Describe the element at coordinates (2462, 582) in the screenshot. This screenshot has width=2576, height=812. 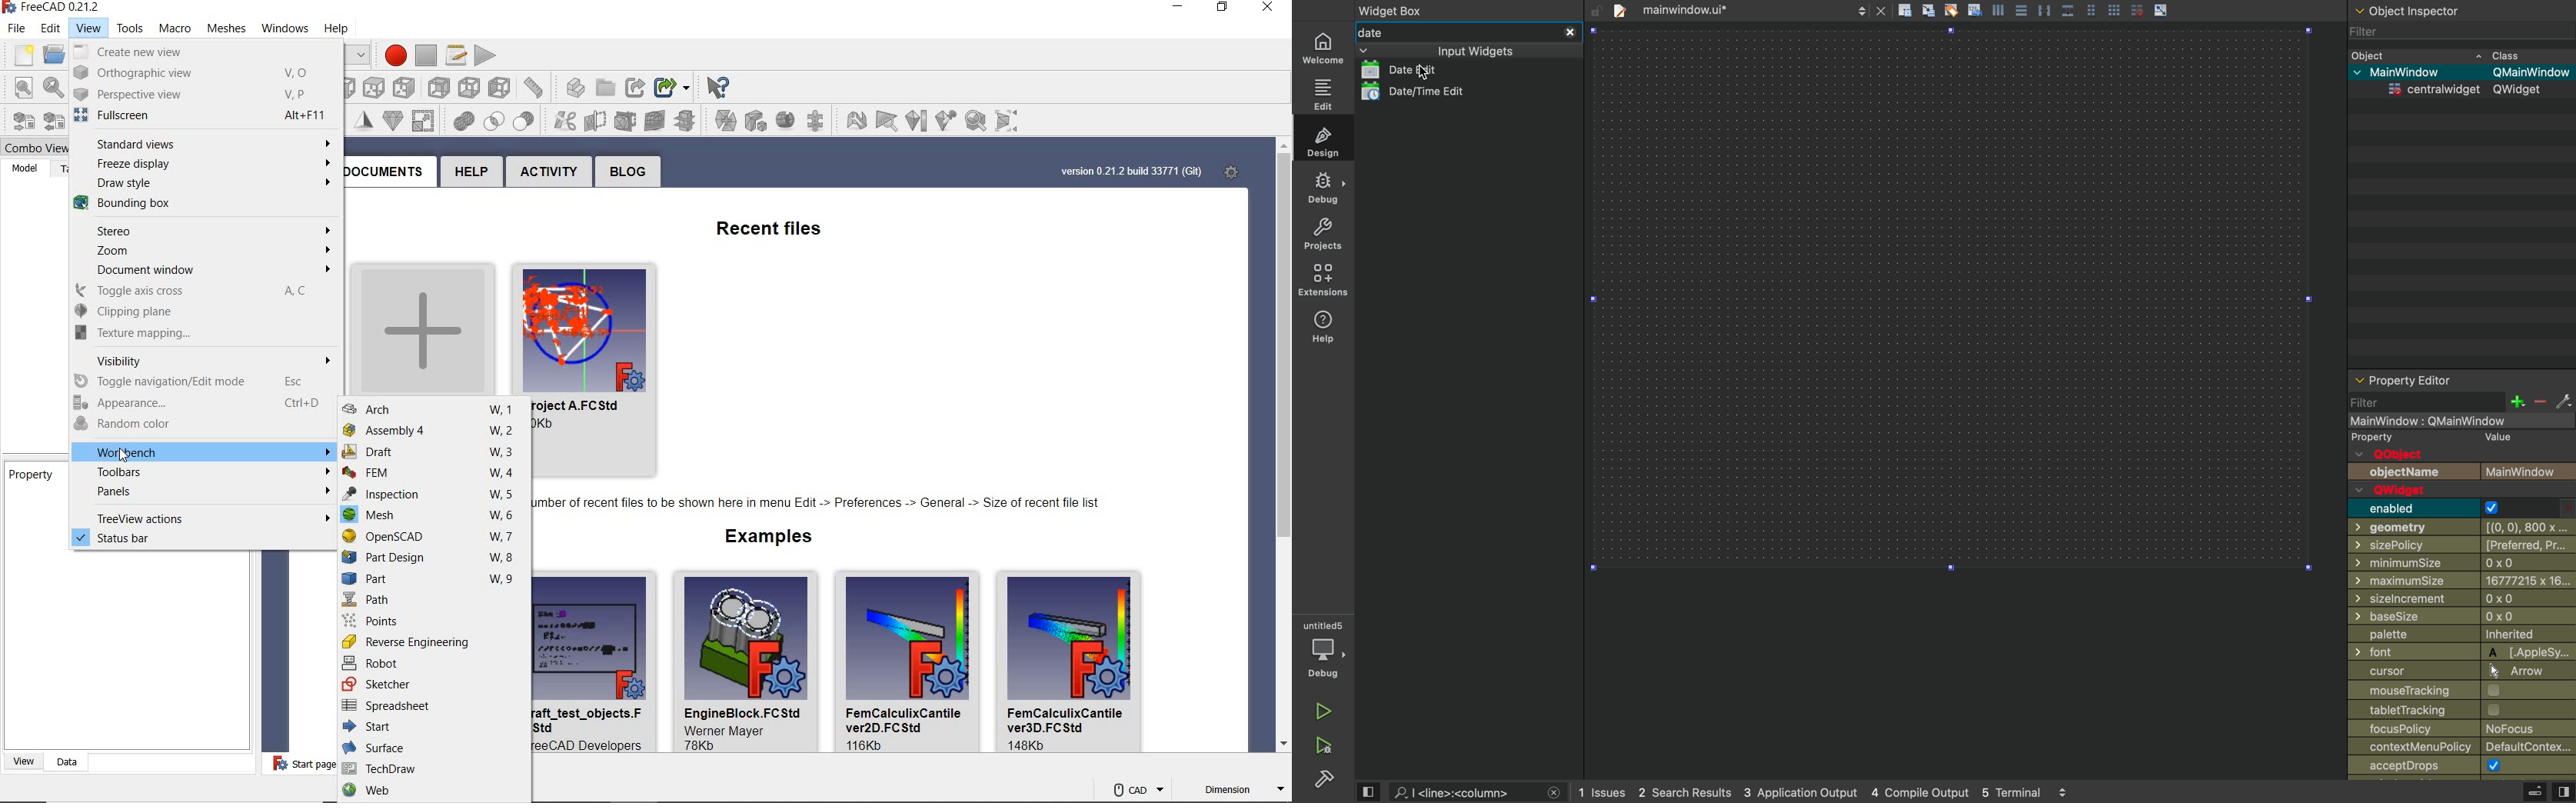
I see `maximumsize` at that location.